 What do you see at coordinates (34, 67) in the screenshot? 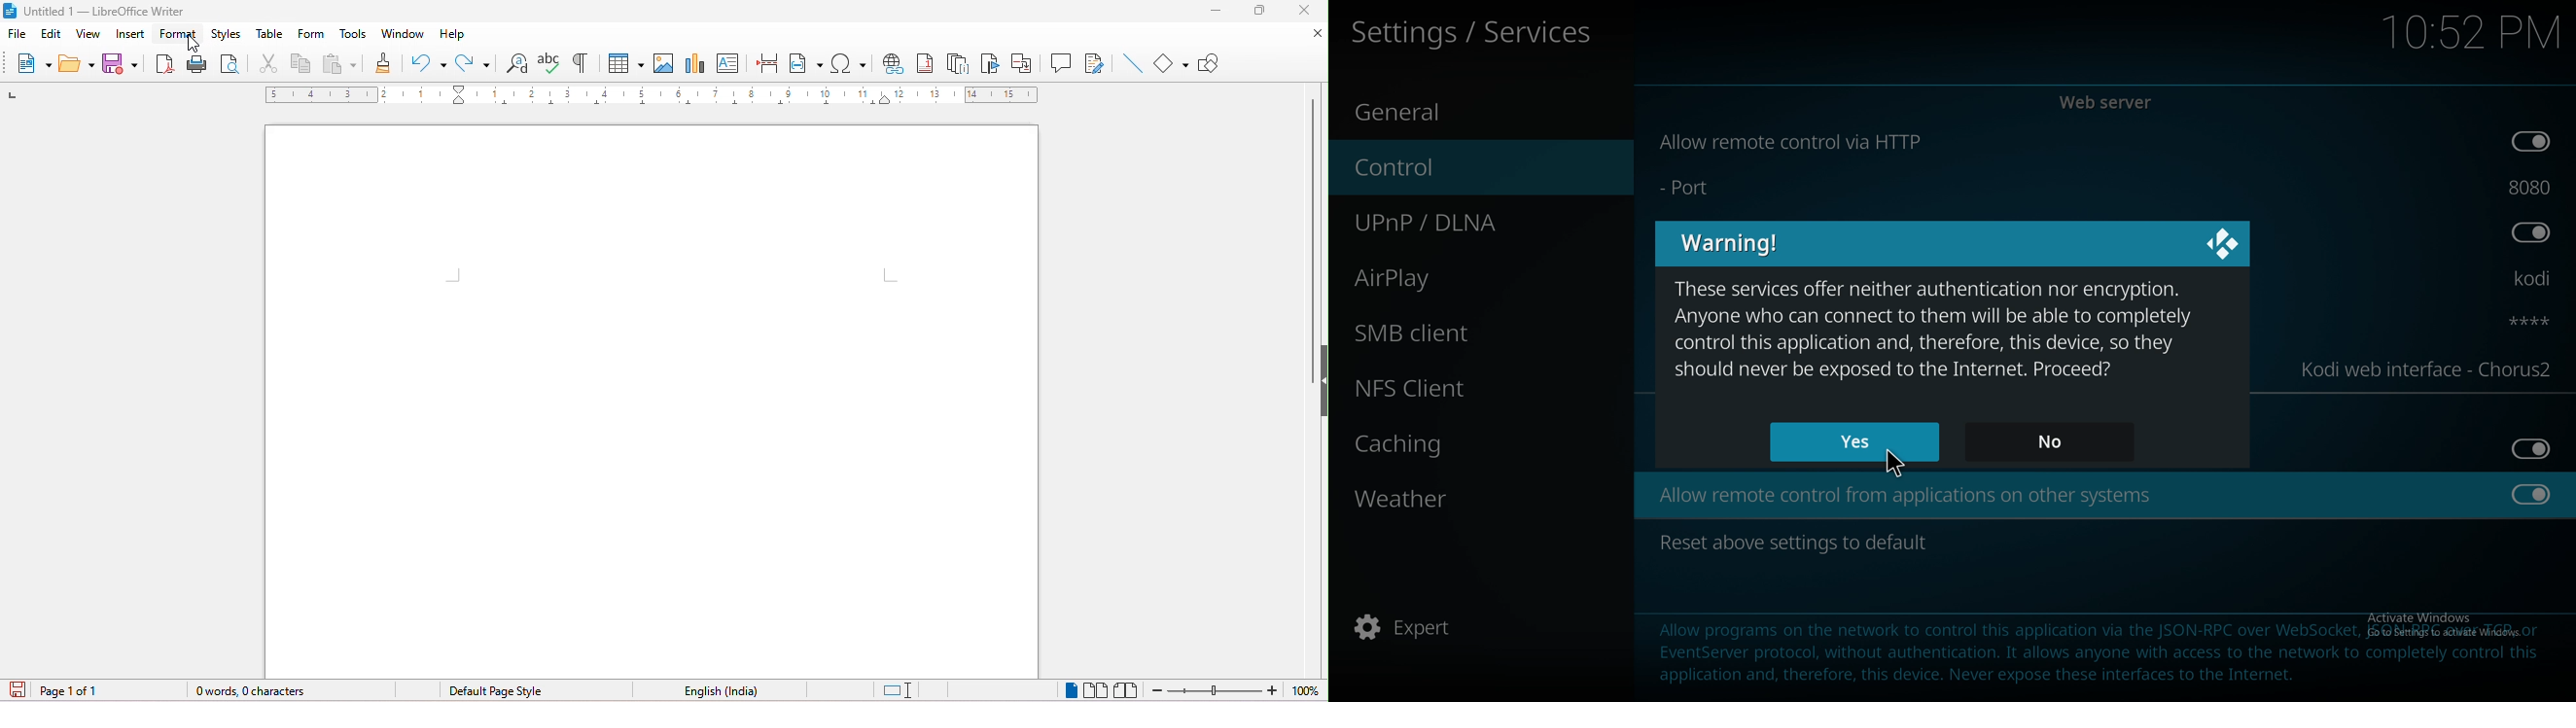
I see `new` at bounding box center [34, 67].